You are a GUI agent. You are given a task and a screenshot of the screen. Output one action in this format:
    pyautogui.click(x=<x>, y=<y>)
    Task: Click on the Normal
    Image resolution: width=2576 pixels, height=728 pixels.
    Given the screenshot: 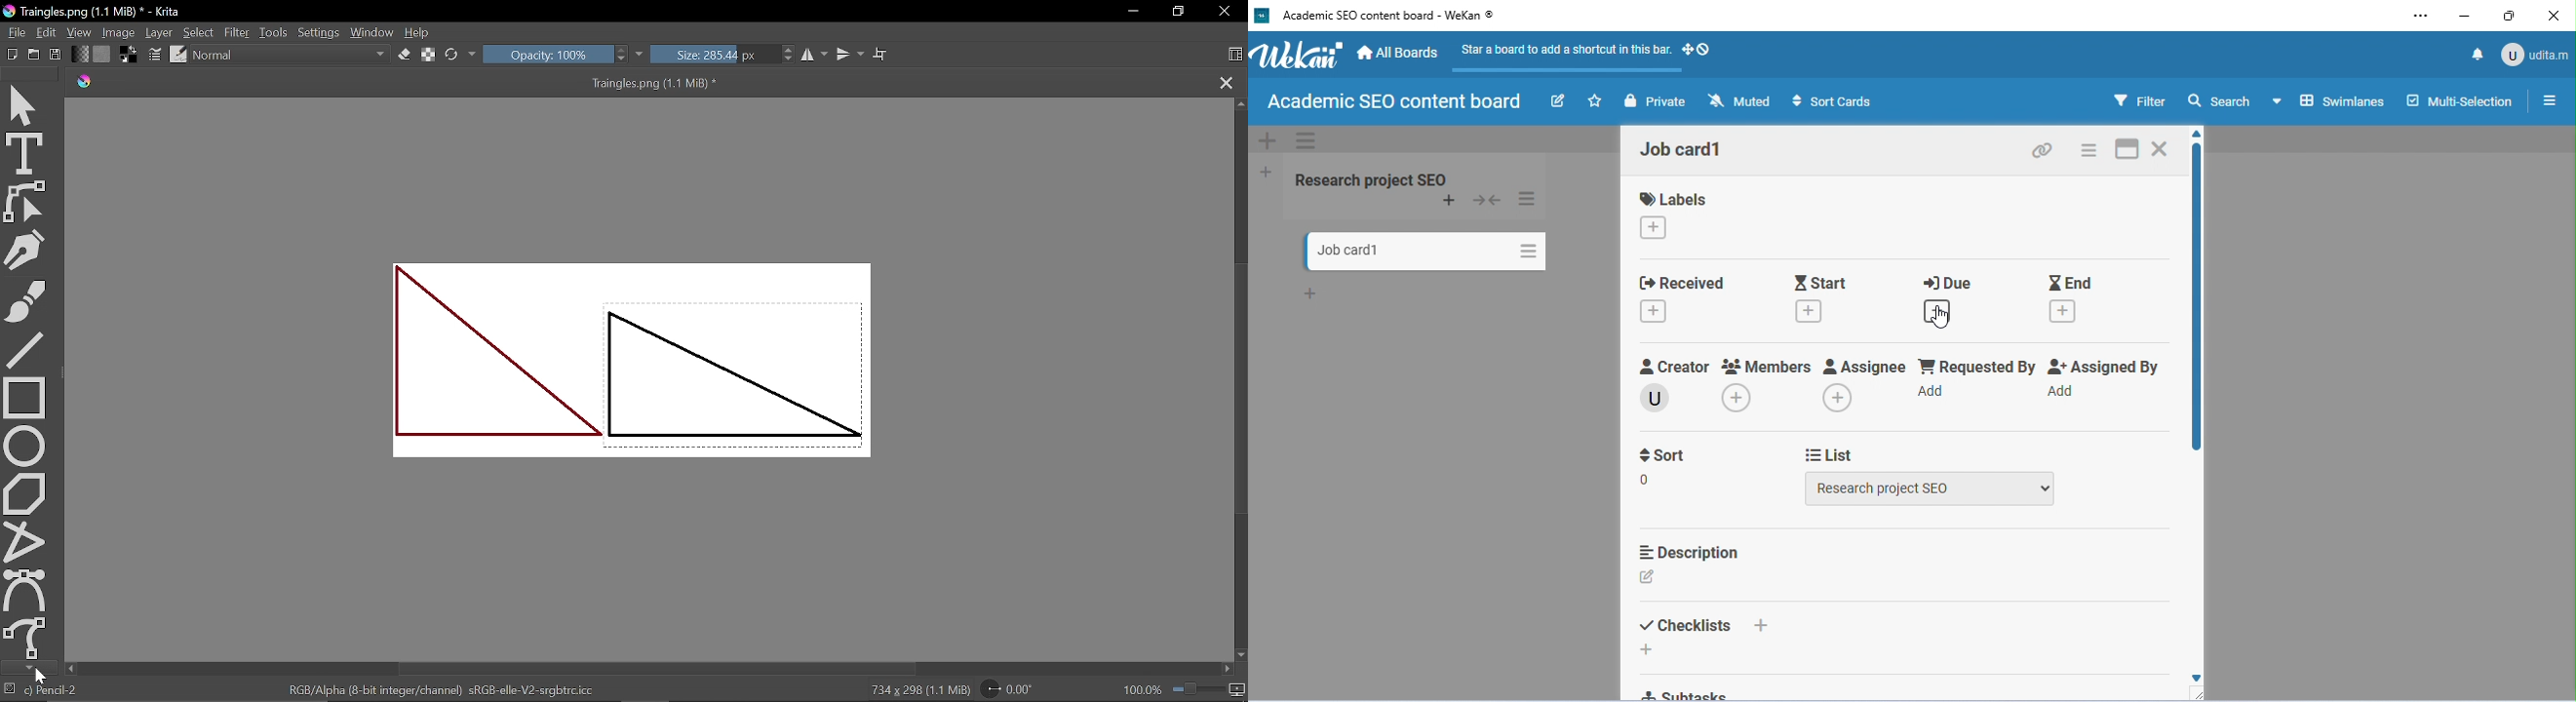 What is the action you would take?
    pyautogui.click(x=292, y=57)
    